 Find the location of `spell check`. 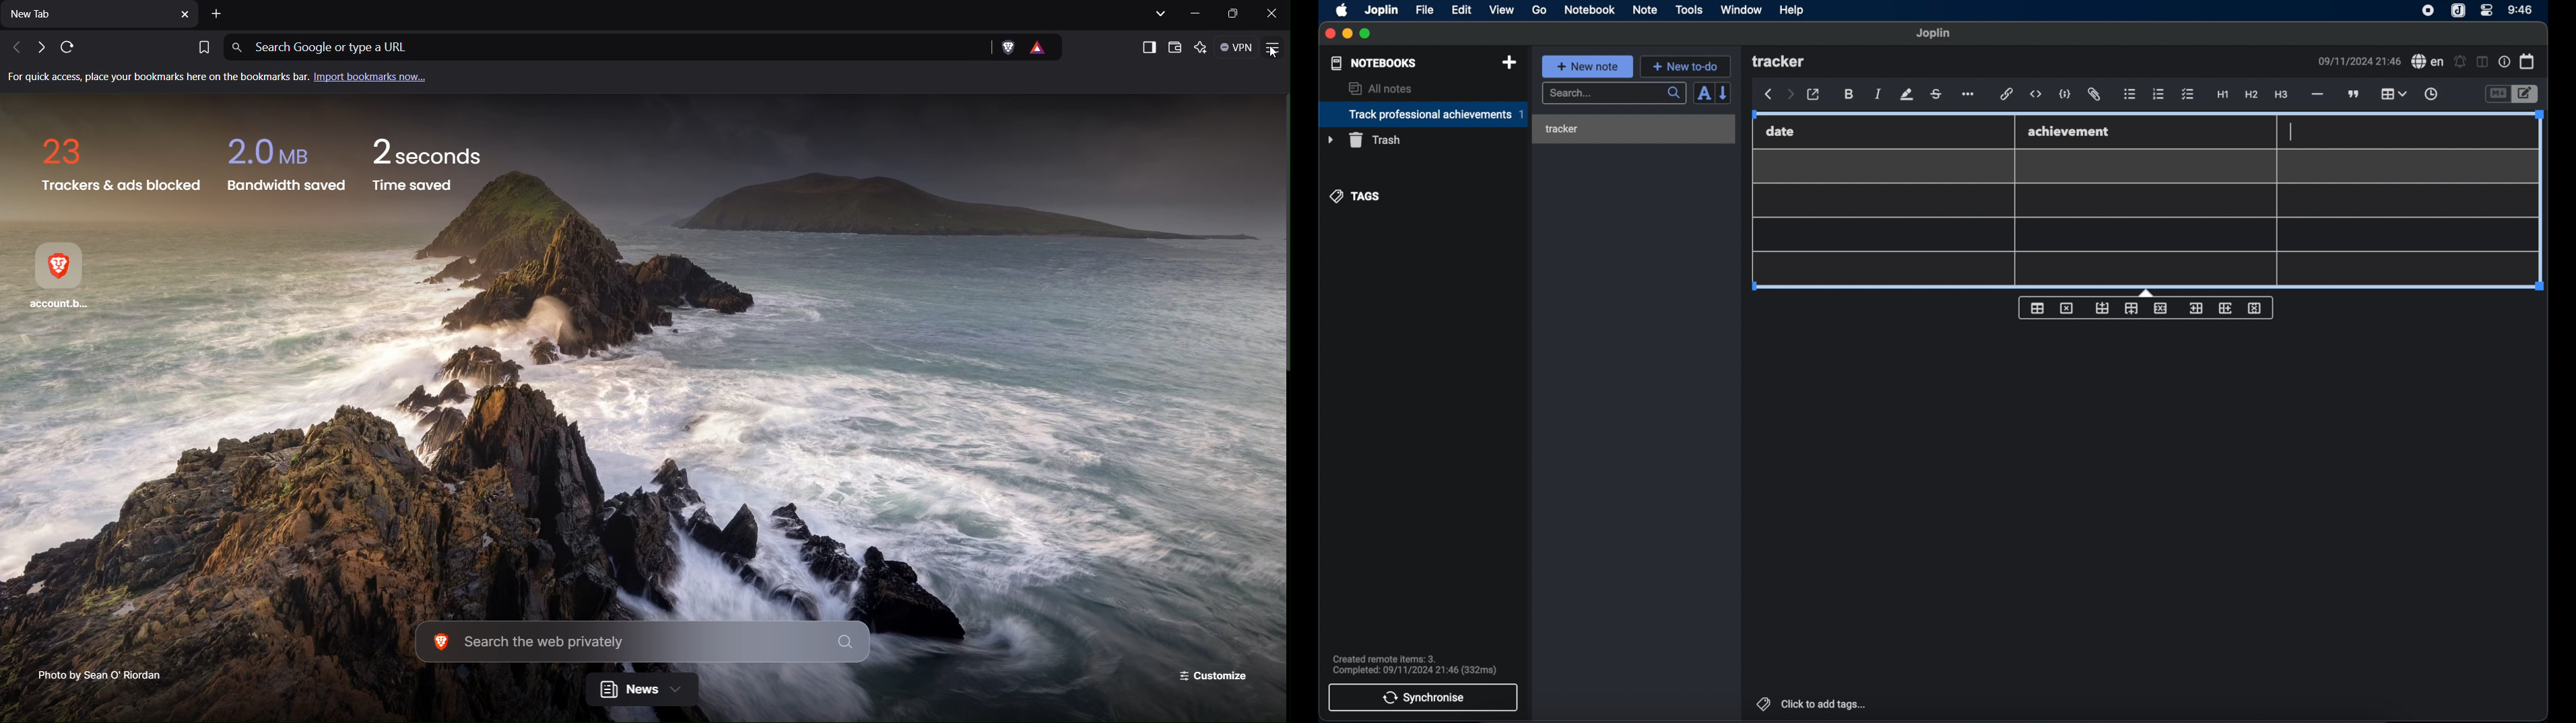

spell check is located at coordinates (2428, 62).